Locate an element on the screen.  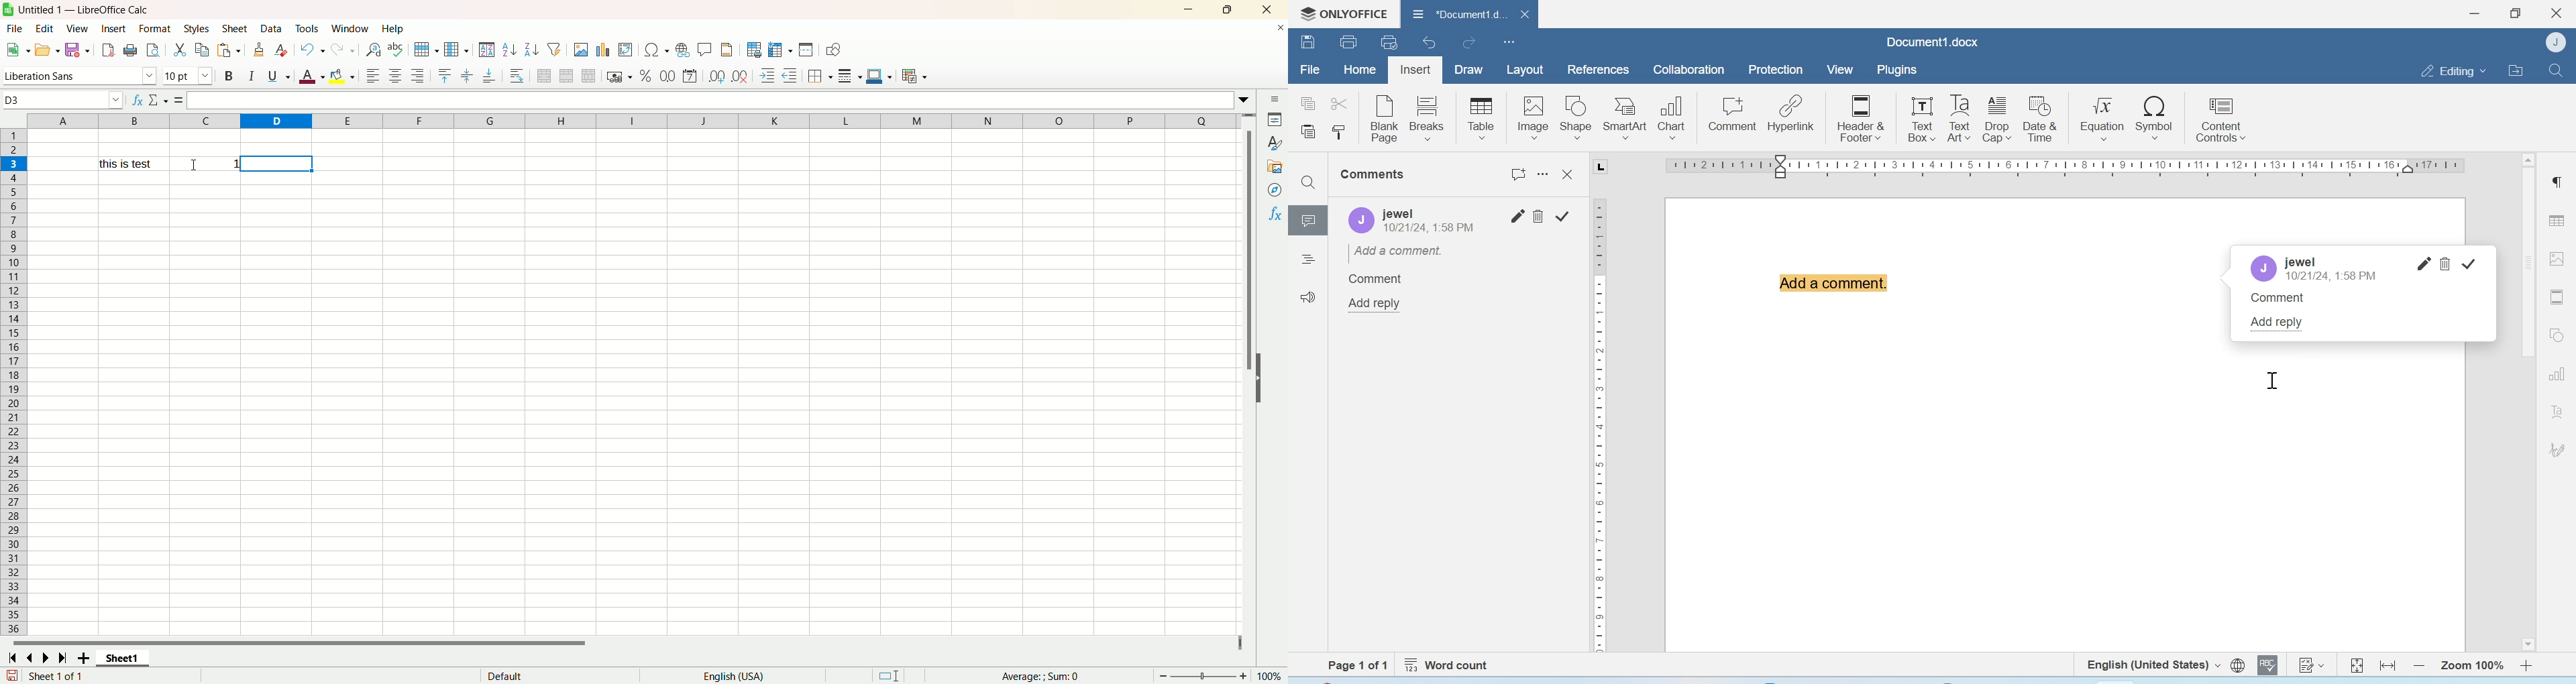
format is located at coordinates (155, 30).